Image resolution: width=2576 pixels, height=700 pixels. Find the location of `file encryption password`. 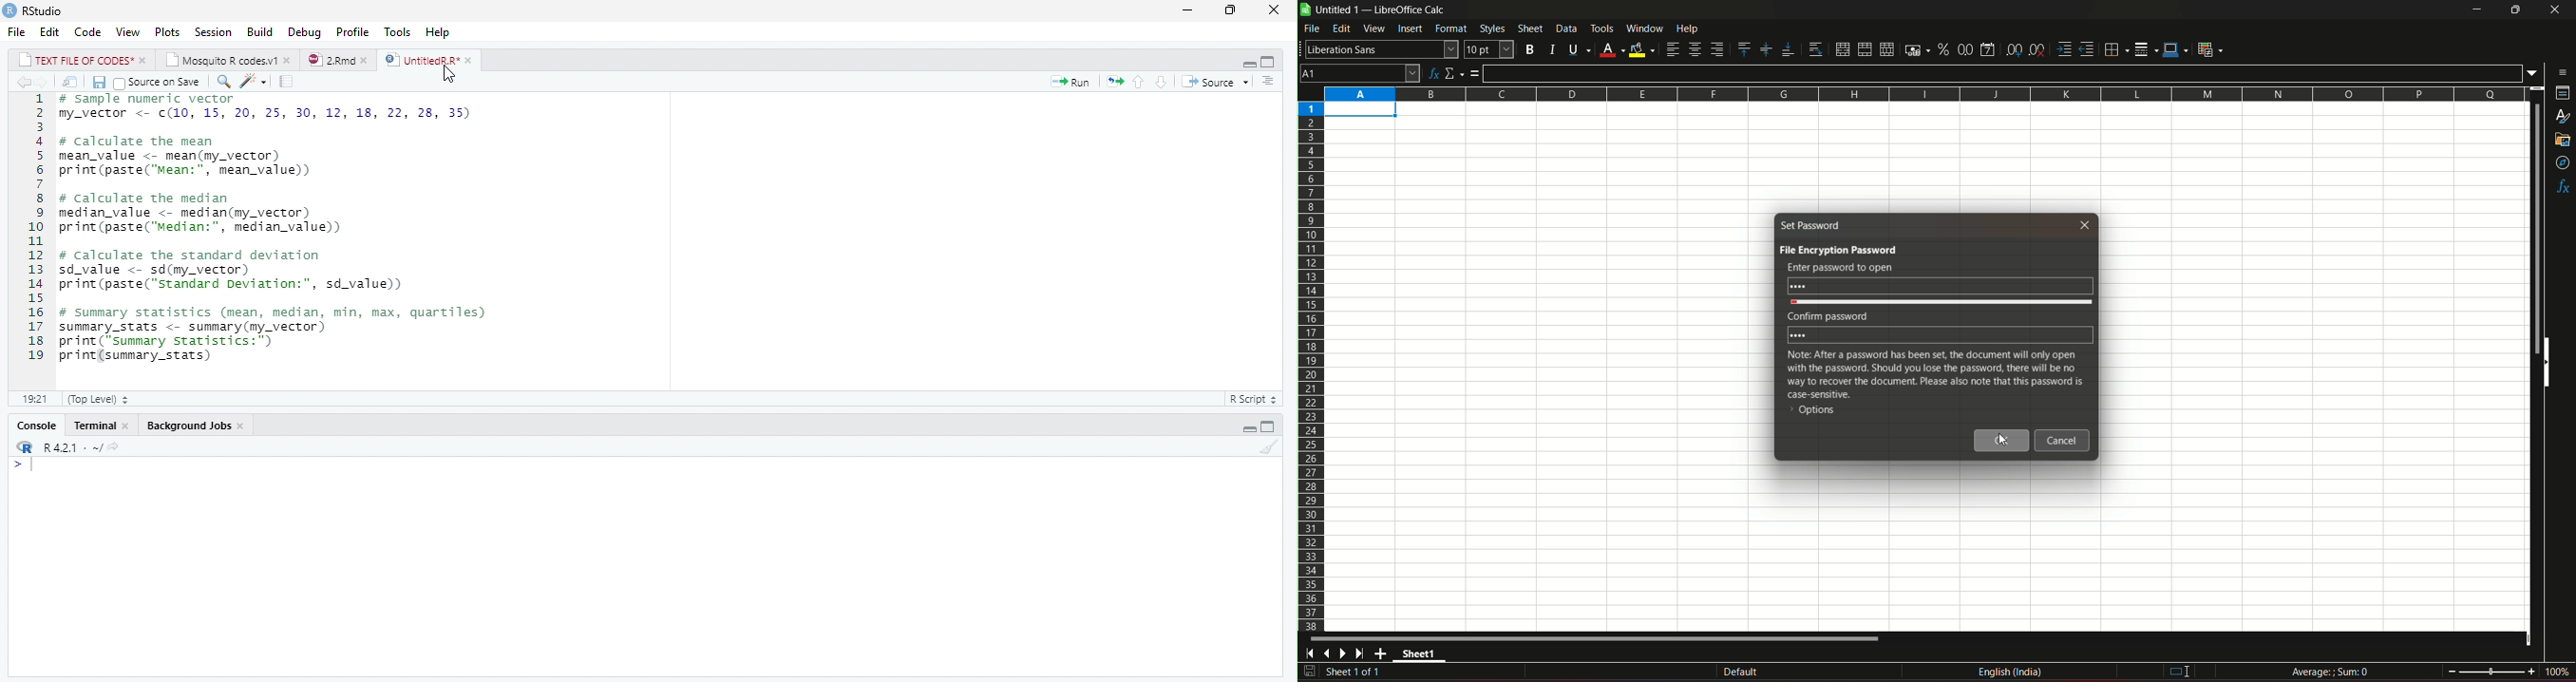

file encryption password is located at coordinates (1837, 249).